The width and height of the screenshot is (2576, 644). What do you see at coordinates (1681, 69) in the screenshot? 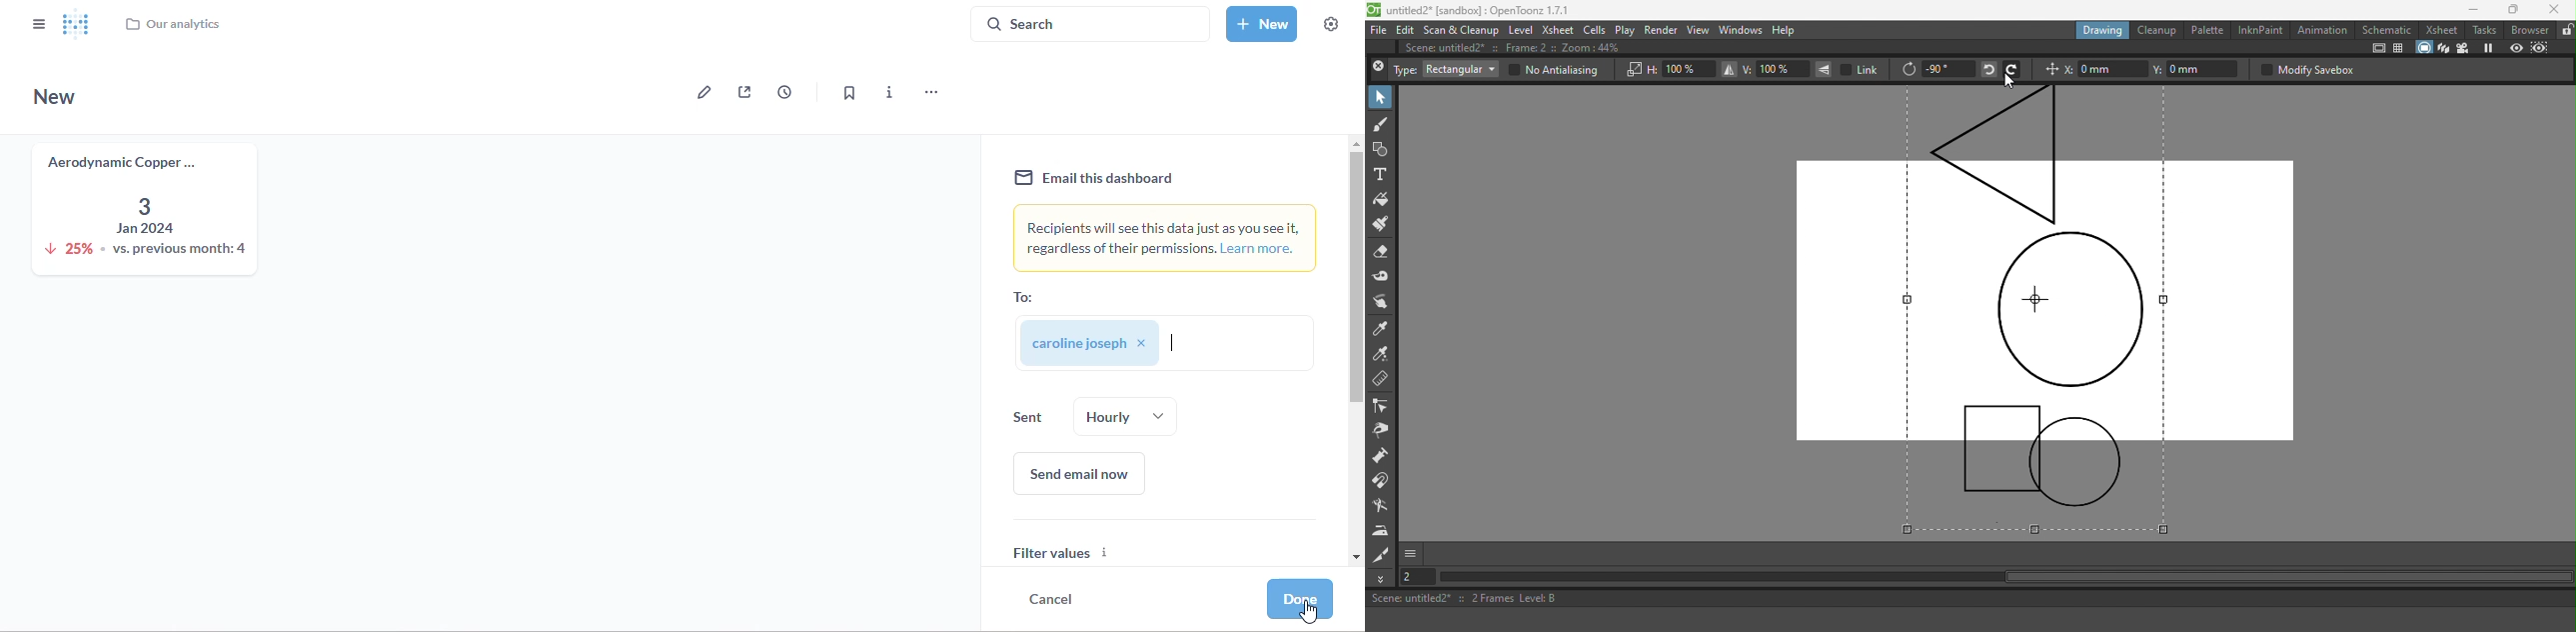
I see `H: 0%` at bounding box center [1681, 69].